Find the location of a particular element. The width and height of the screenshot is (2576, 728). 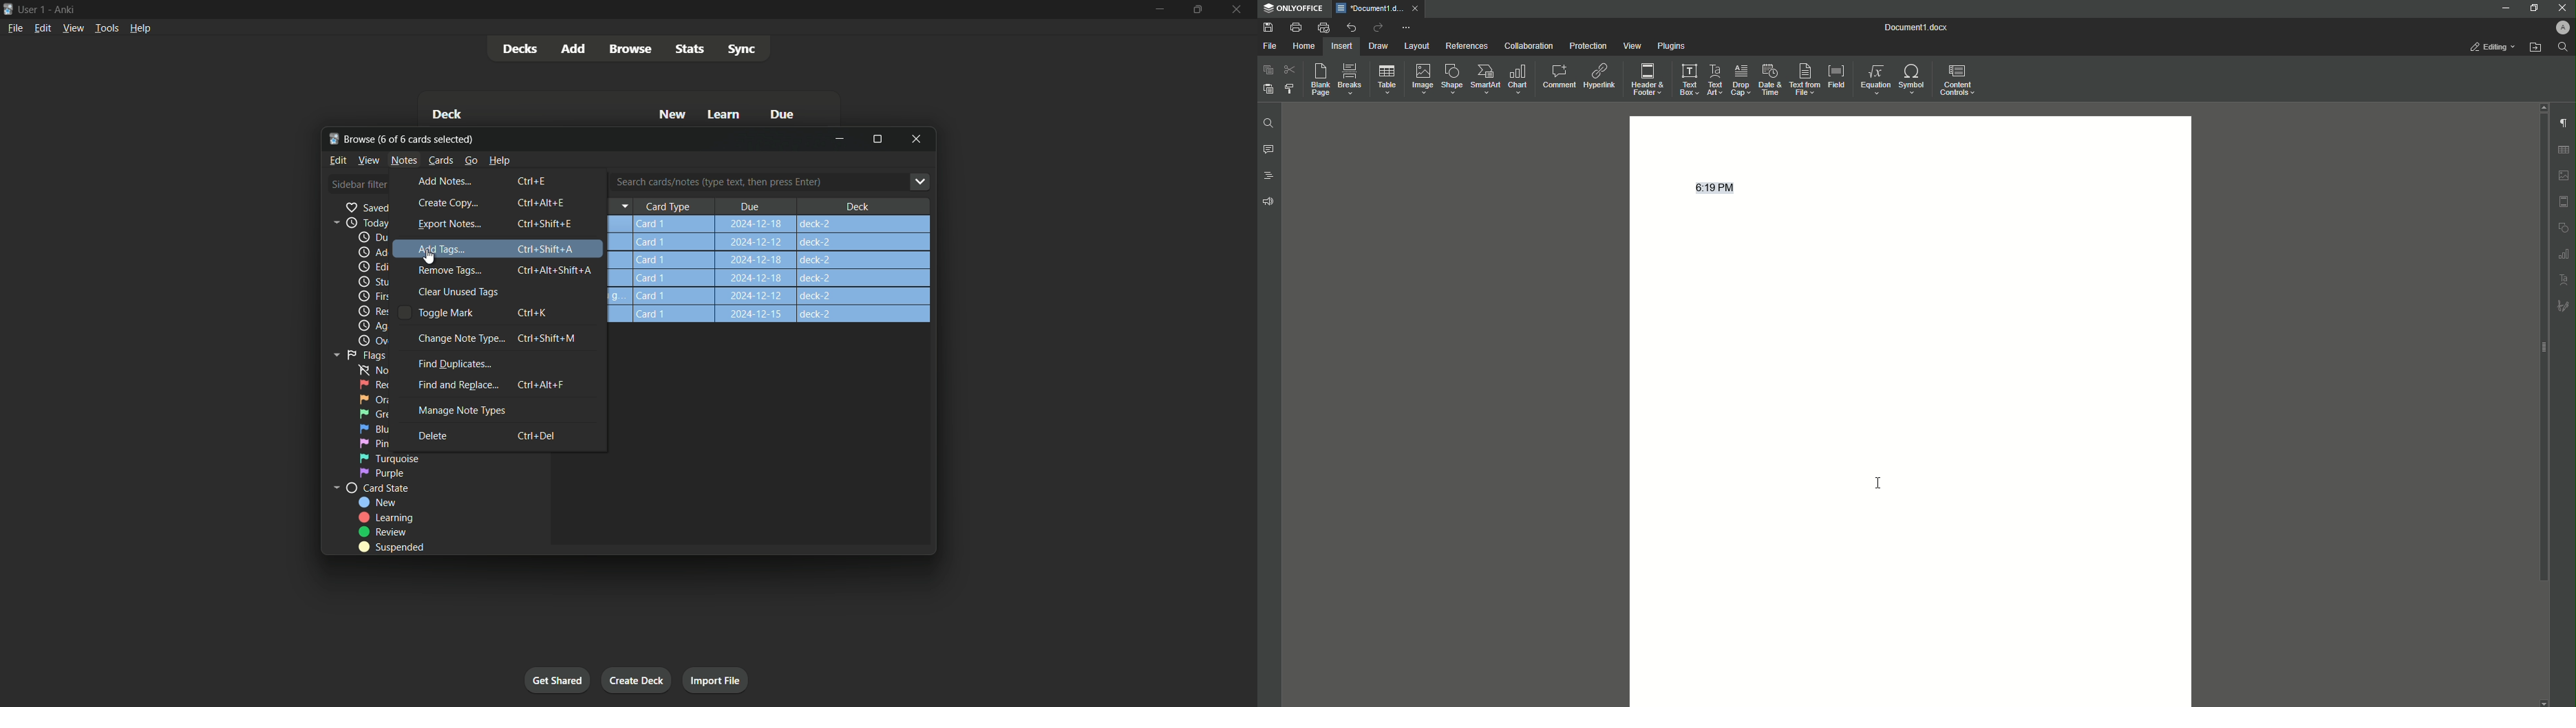

Draw is located at coordinates (1379, 45).